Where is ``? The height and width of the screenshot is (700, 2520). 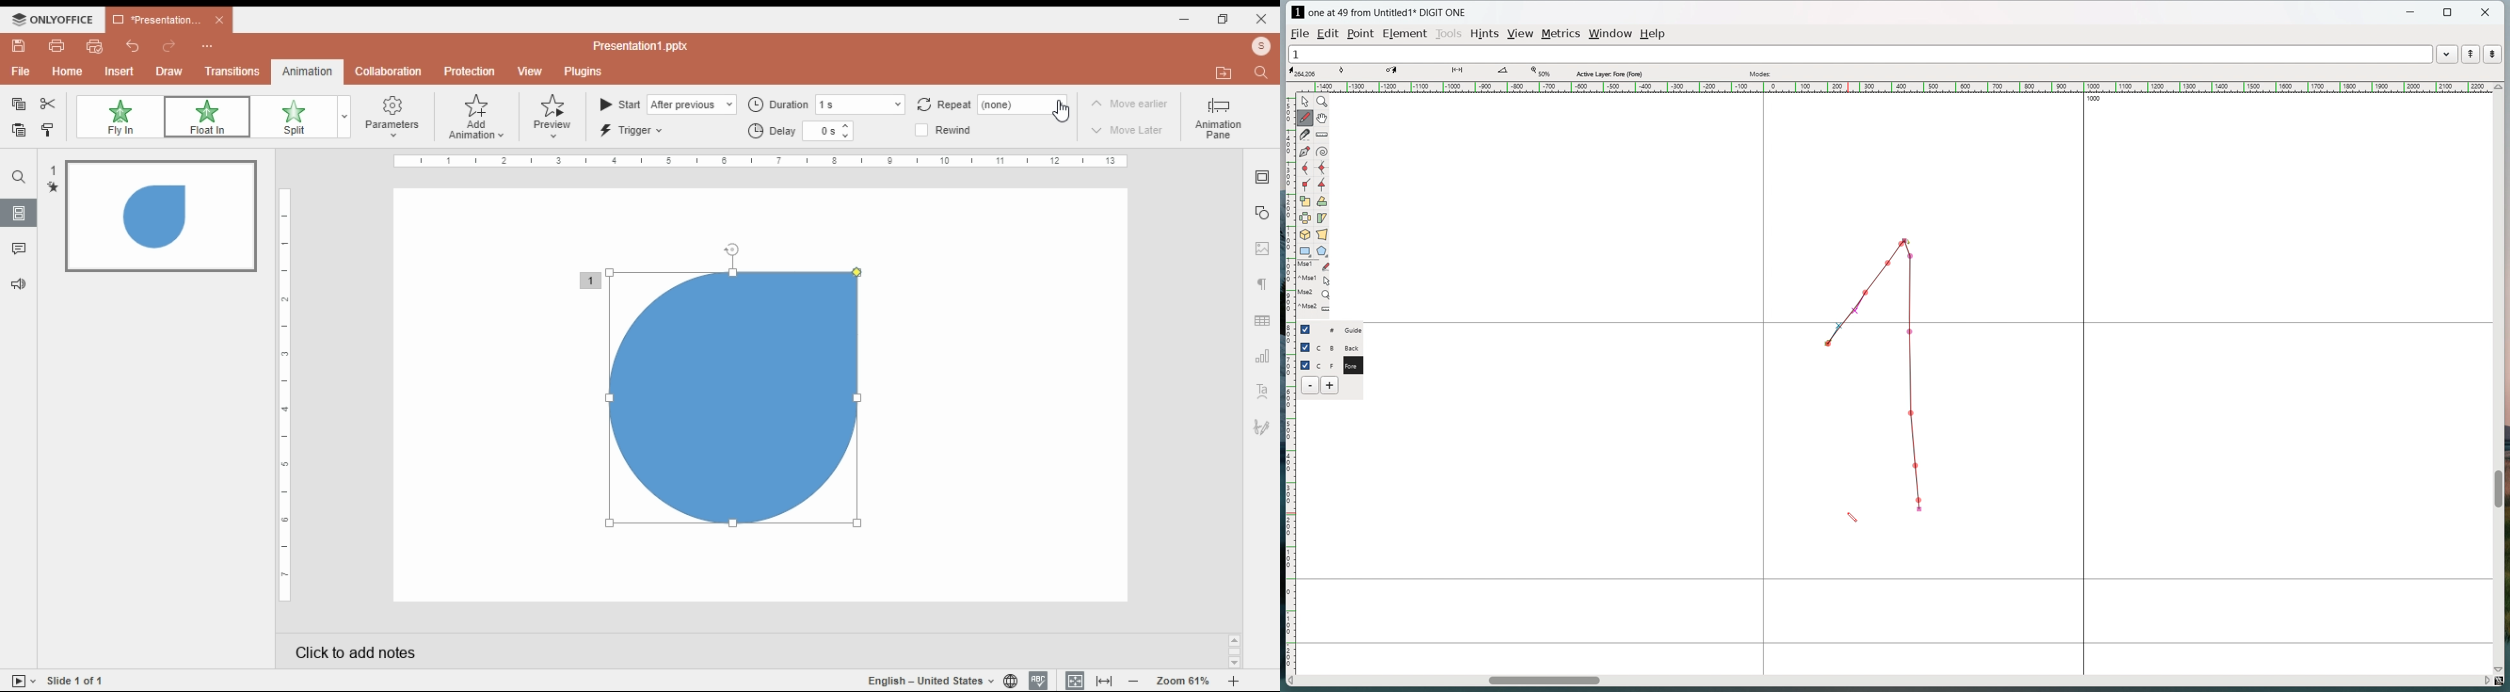  is located at coordinates (1262, 430).